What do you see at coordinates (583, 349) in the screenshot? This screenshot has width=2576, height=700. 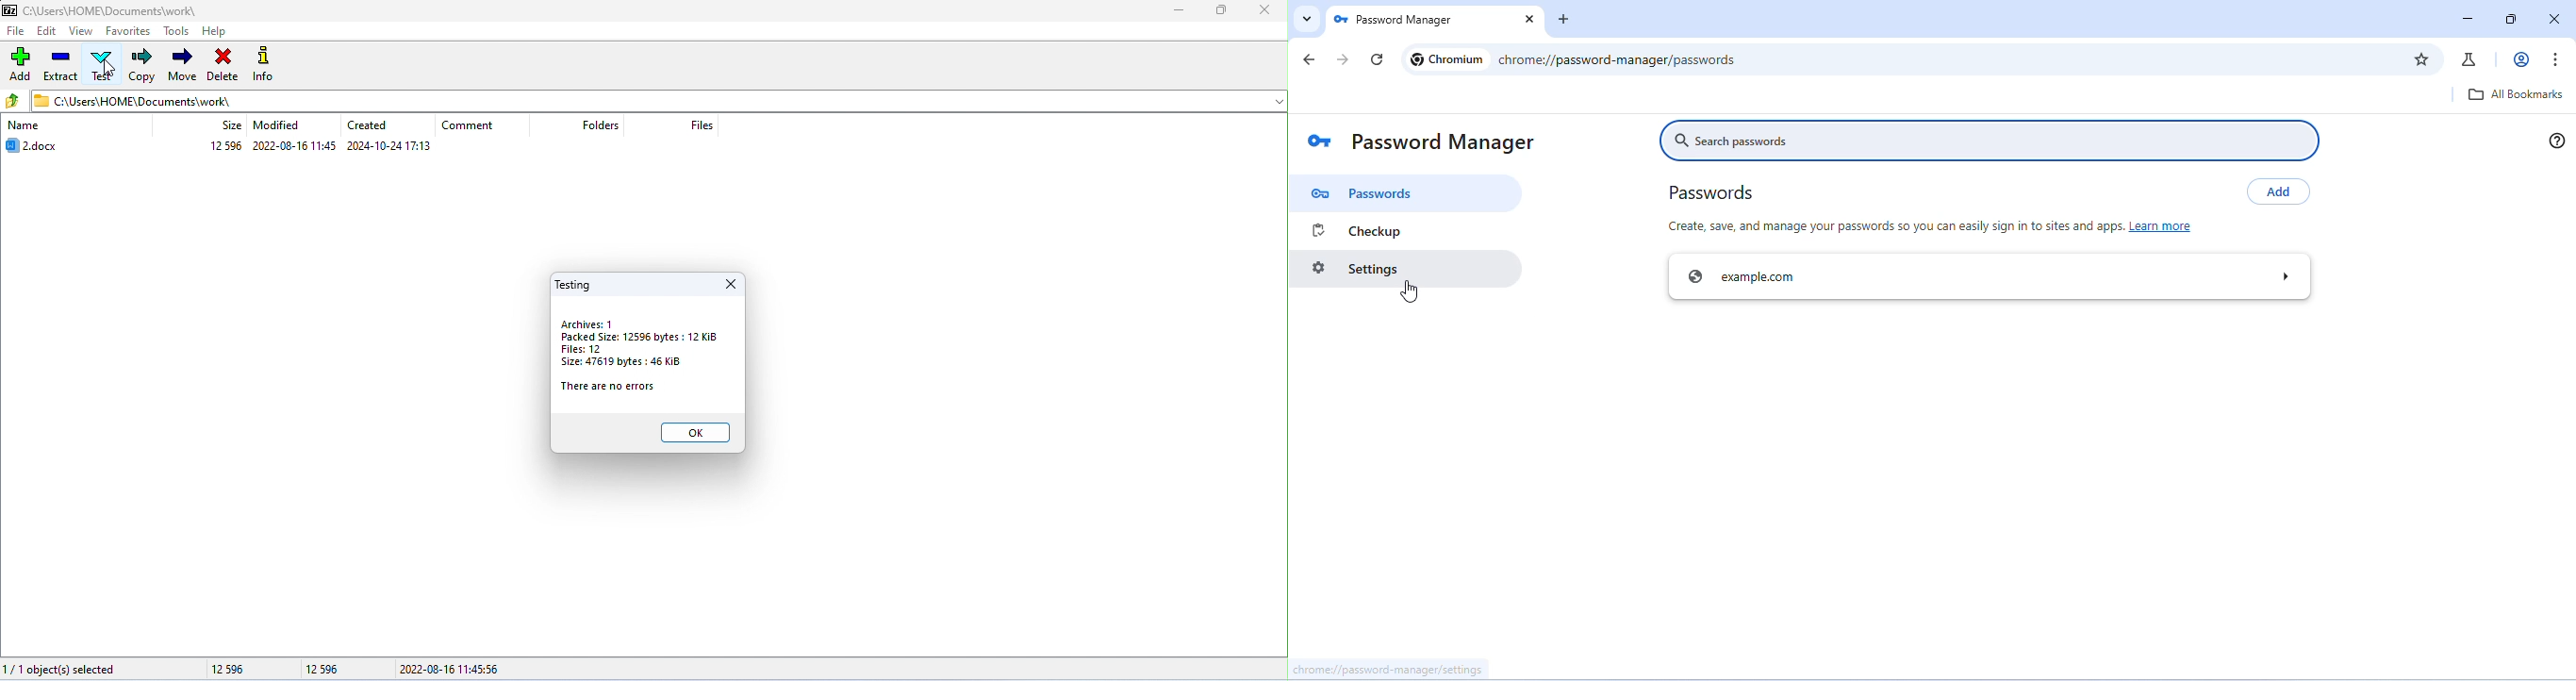 I see `files:12` at bounding box center [583, 349].